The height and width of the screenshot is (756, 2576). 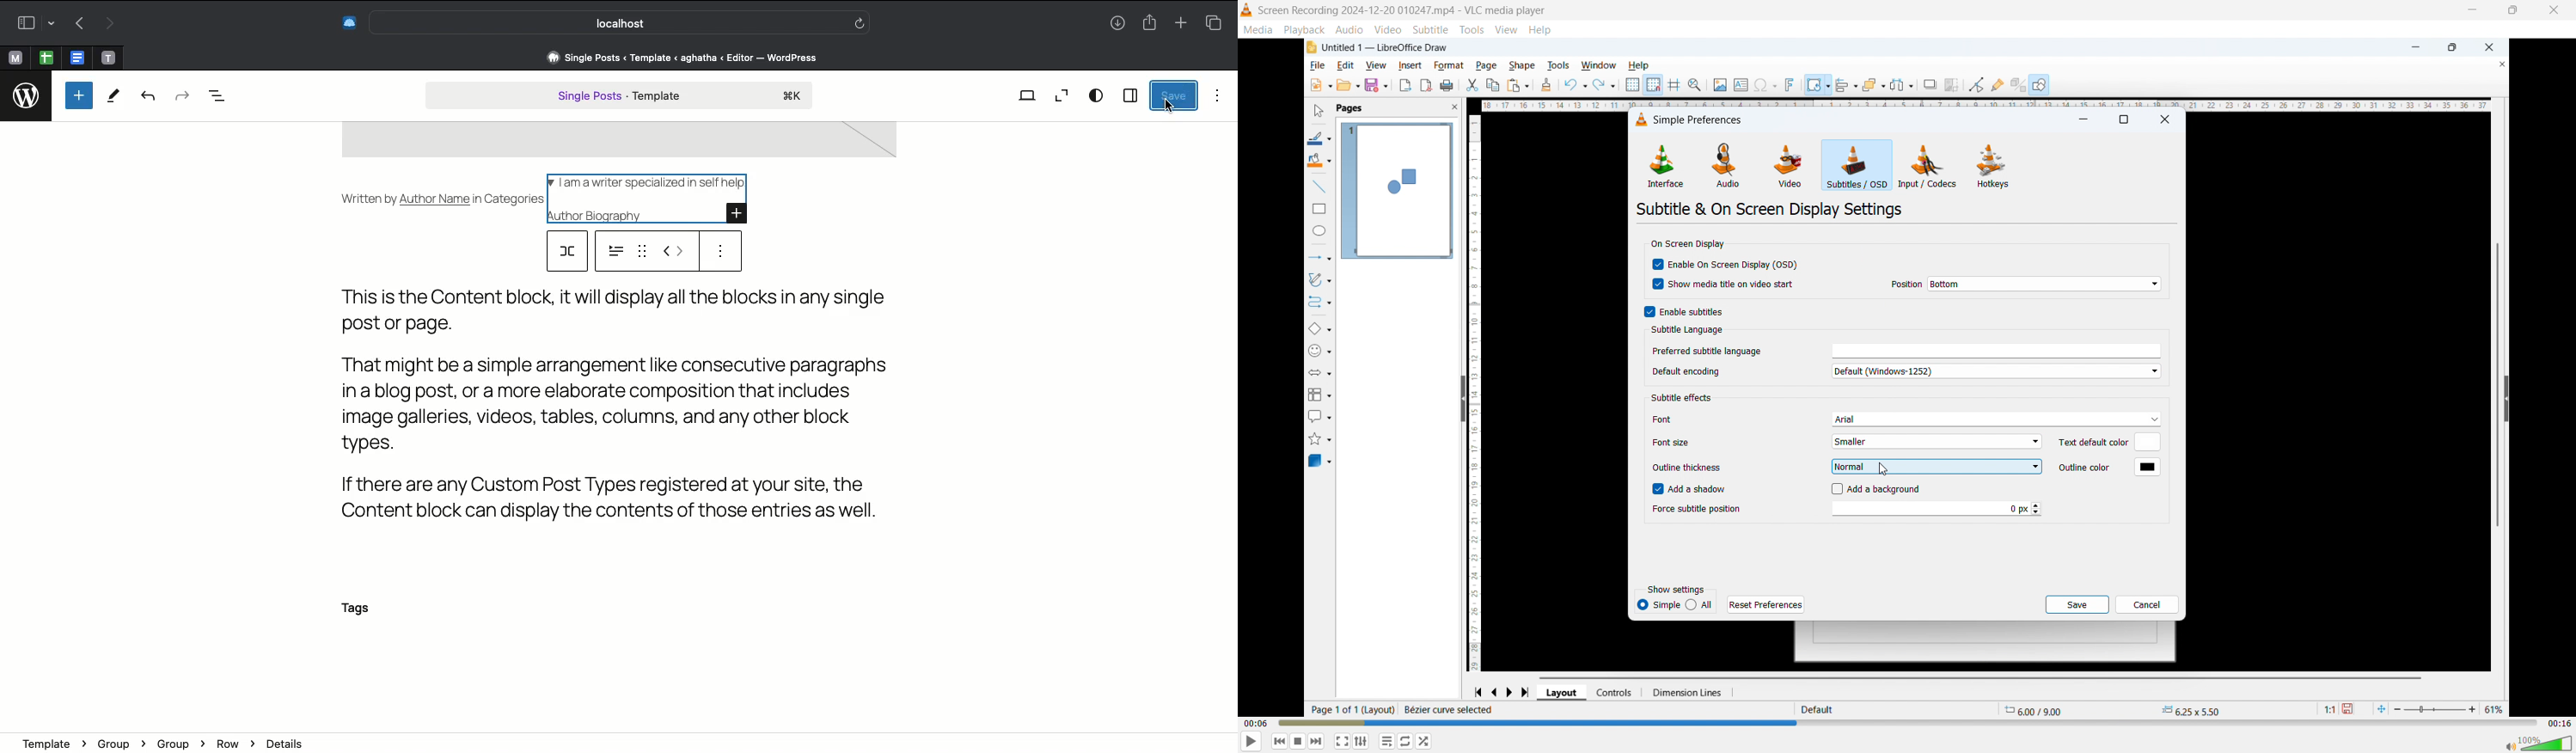 I want to click on Toggle between loop all, one loop and no loop , so click(x=1388, y=741).